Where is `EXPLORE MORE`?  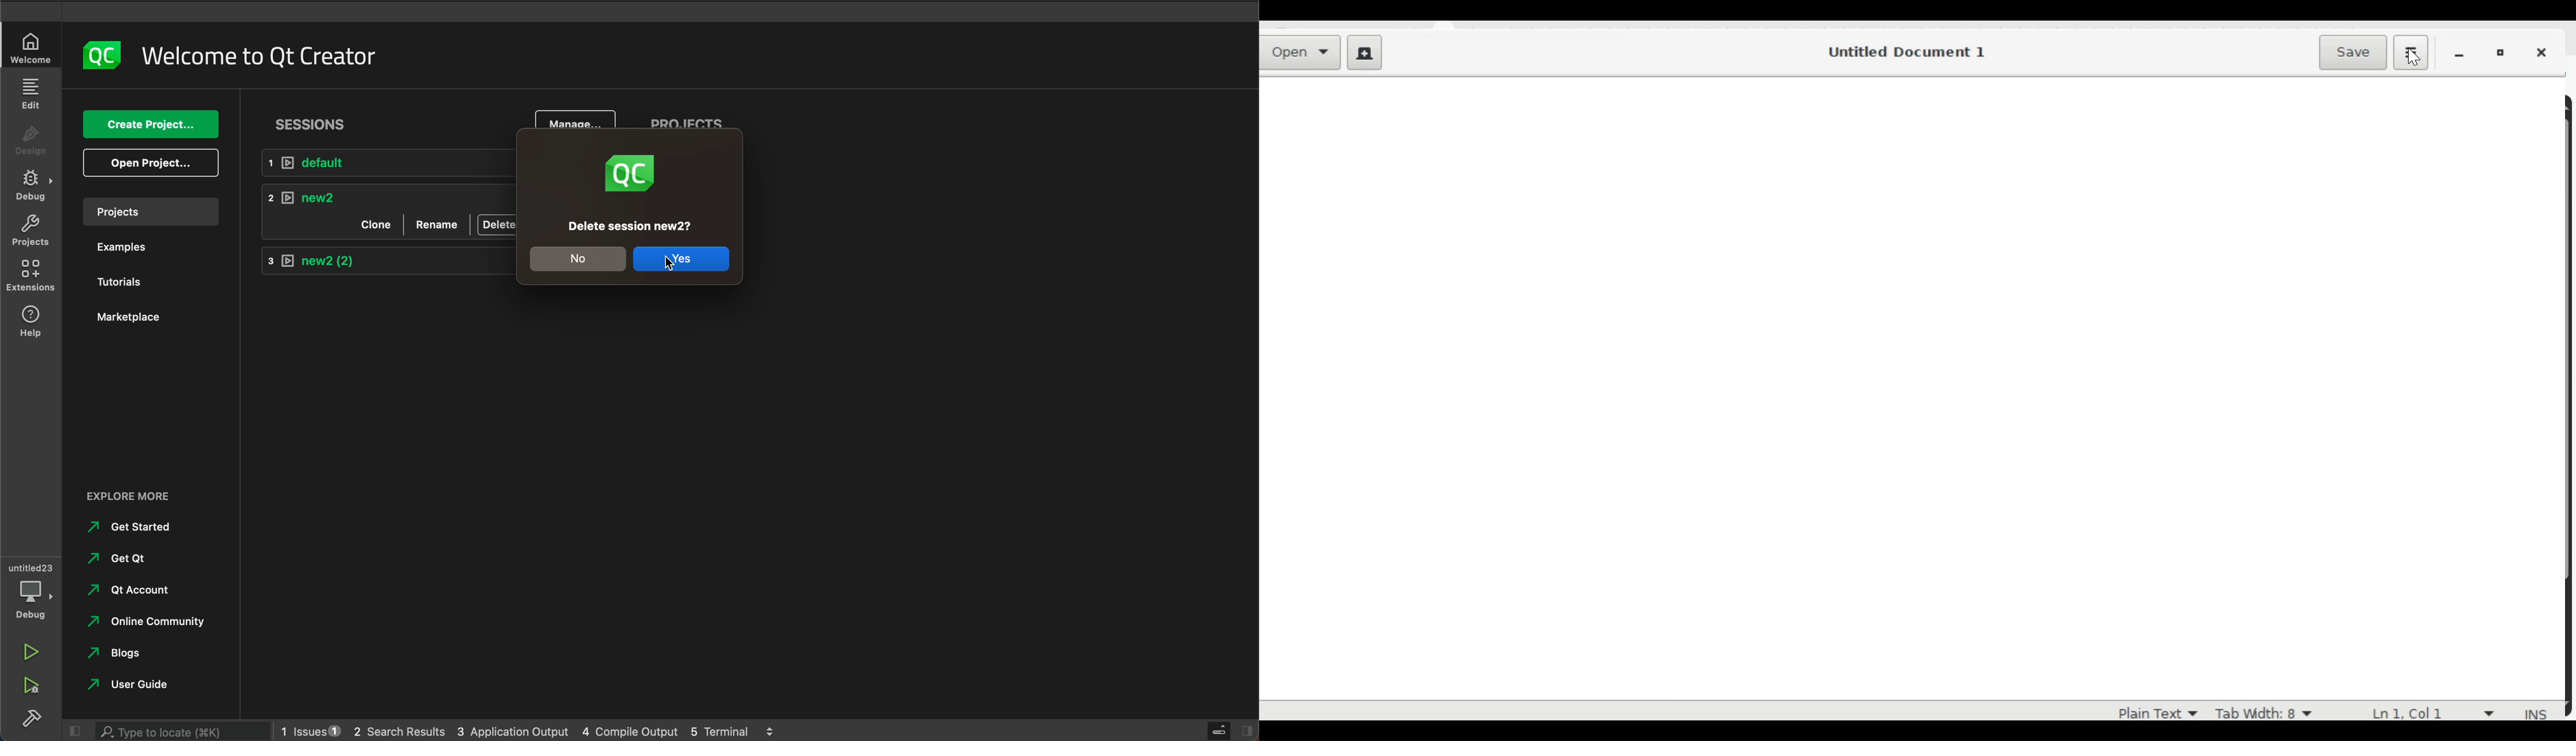 EXPLORE MORE is located at coordinates (129, 495).